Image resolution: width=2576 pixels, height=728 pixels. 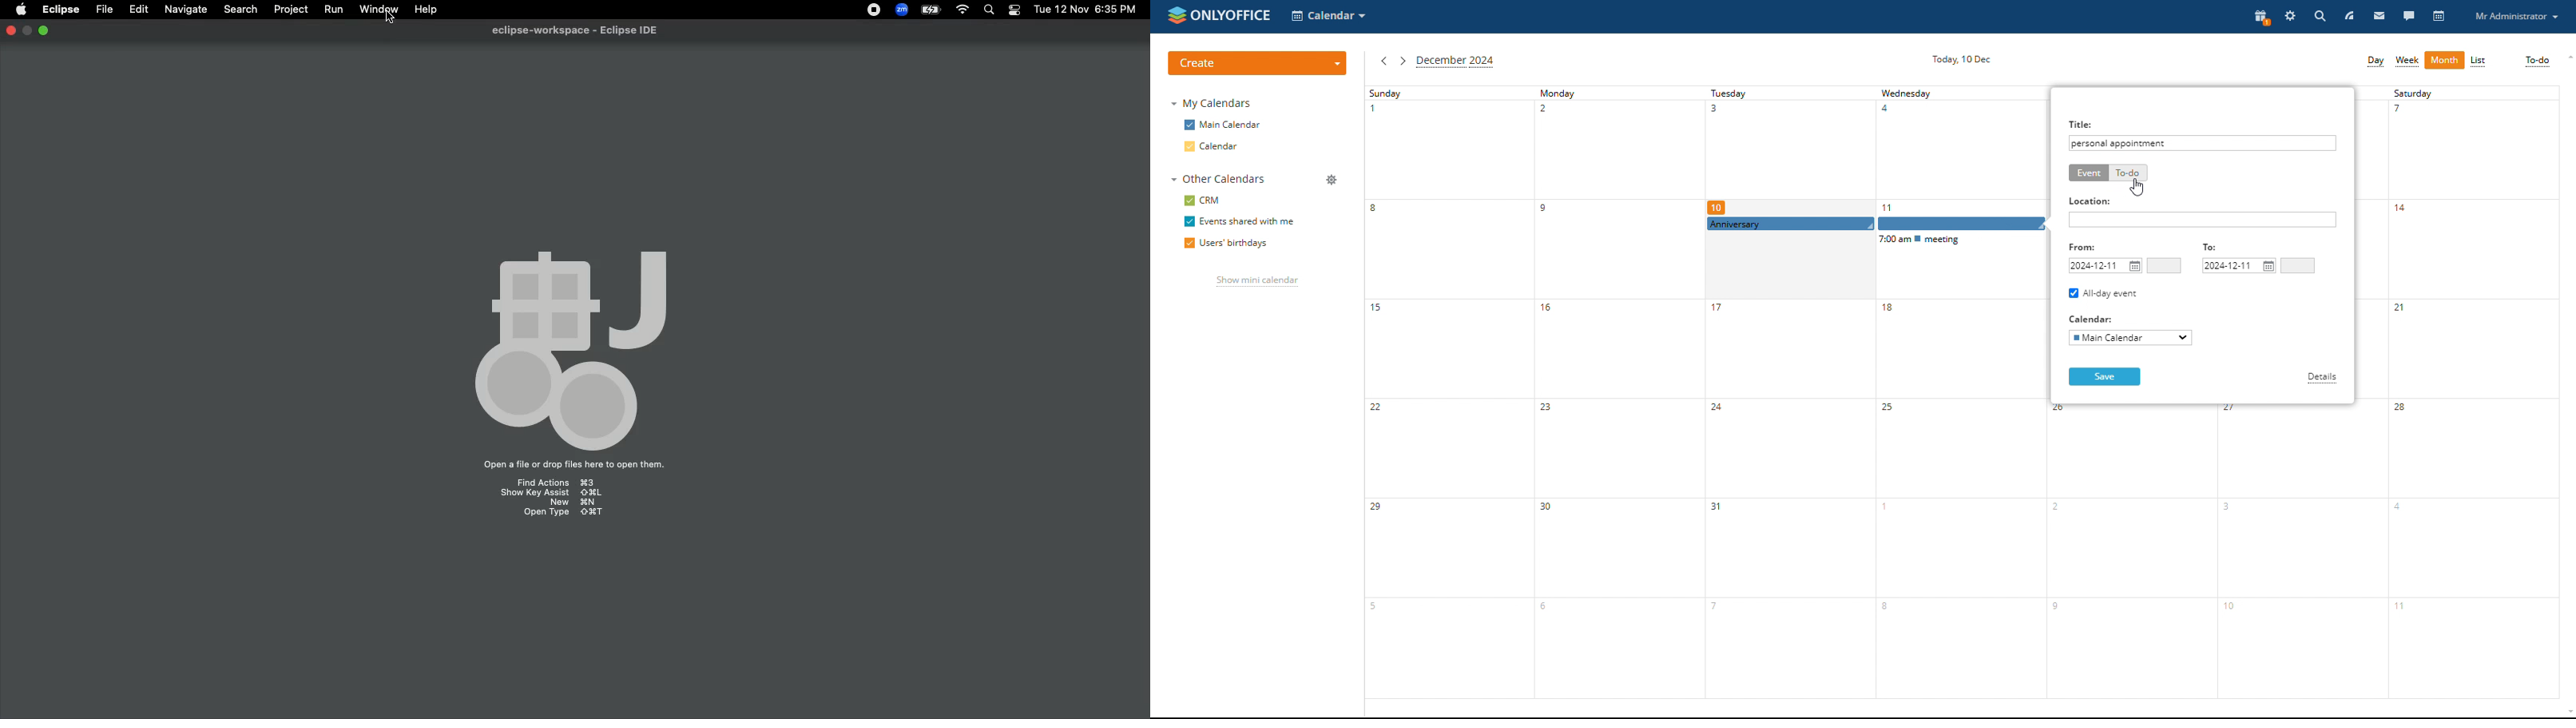 I want to click on monday, so click(x=1619, y=392).